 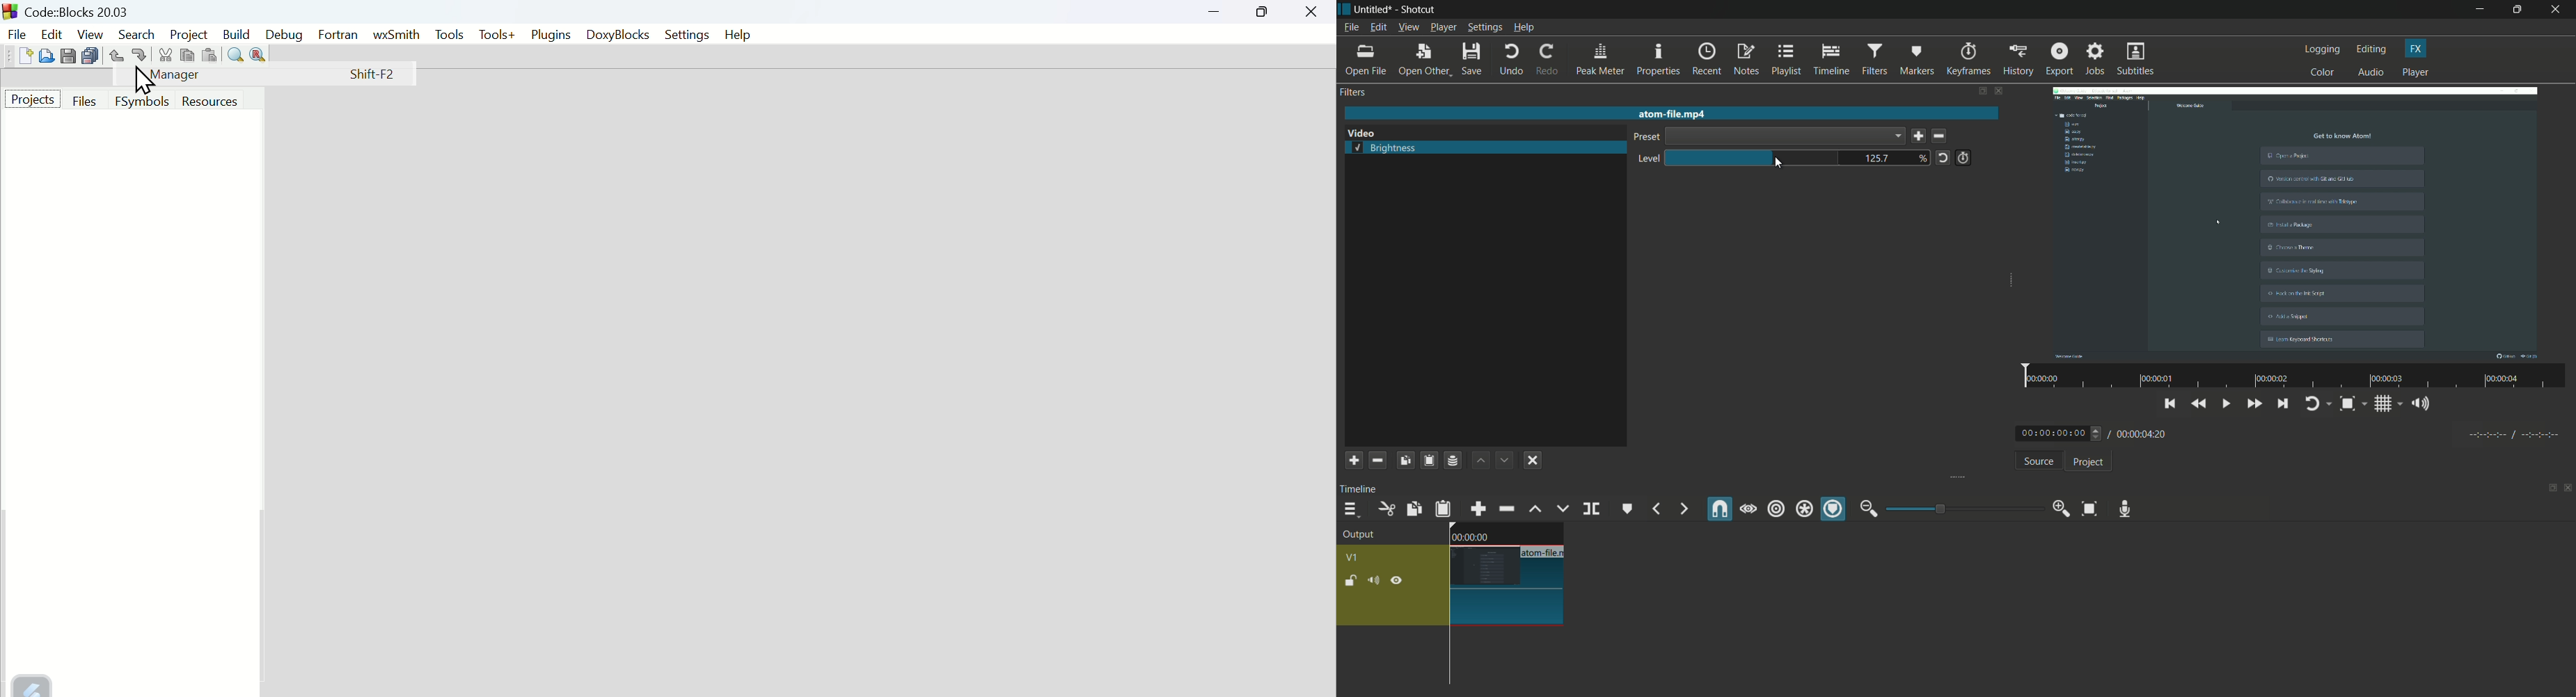 I want to click on File, so click(x=16, y=34).